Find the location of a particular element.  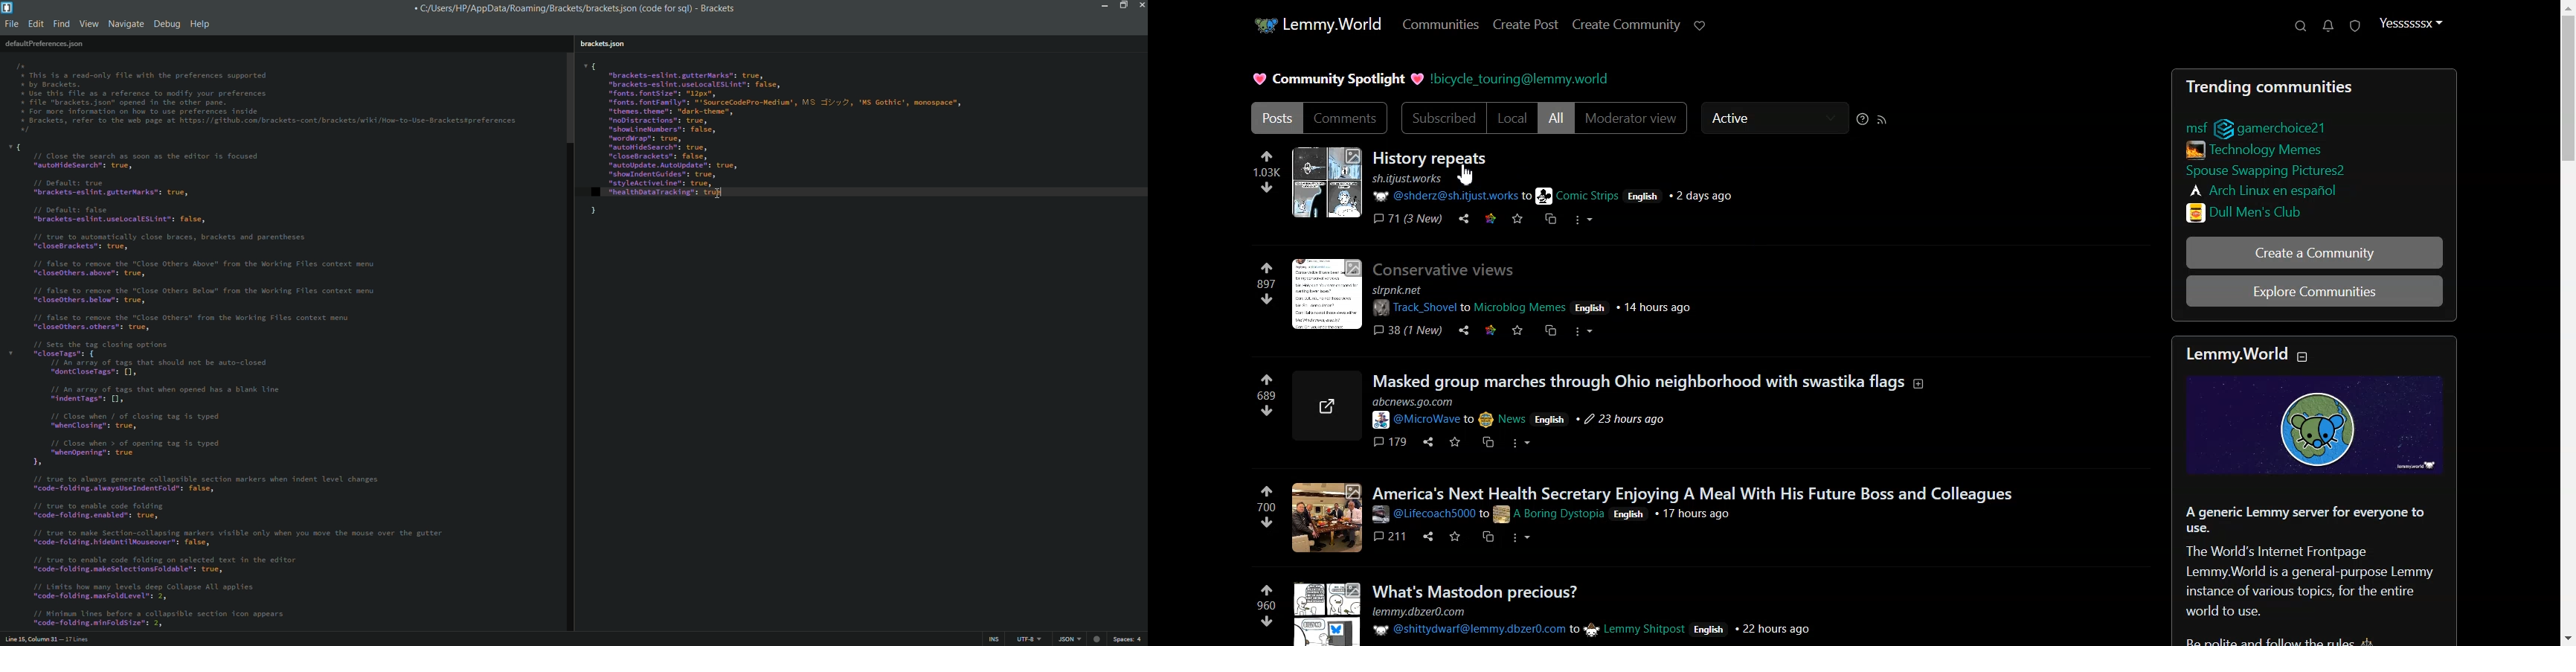

Image is located at coordinates (2311, 423).